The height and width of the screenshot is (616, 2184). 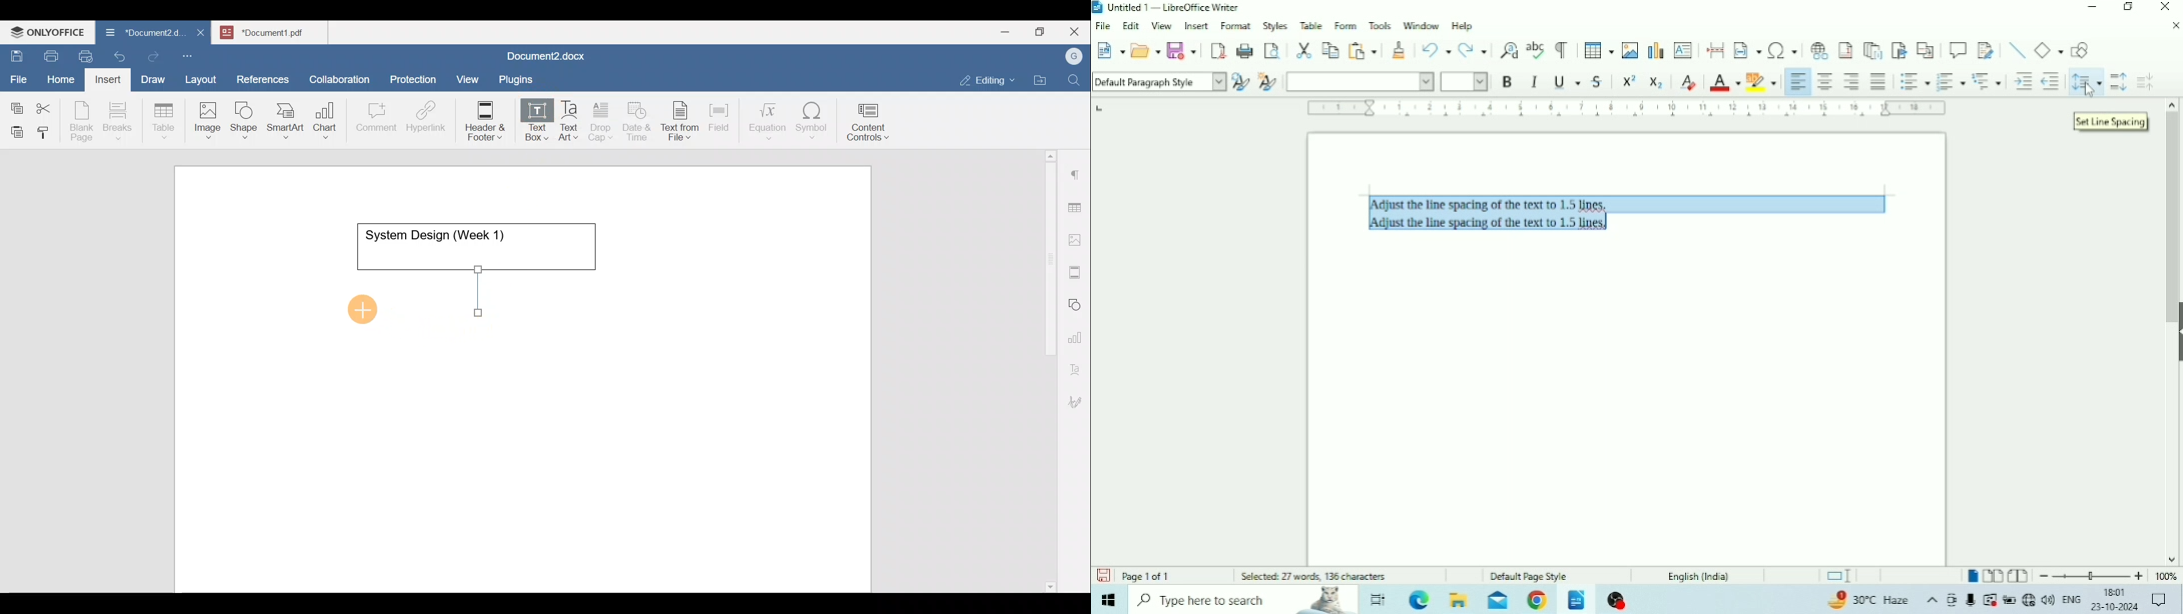 I want to click on Window, so click(x=1422, y=24).